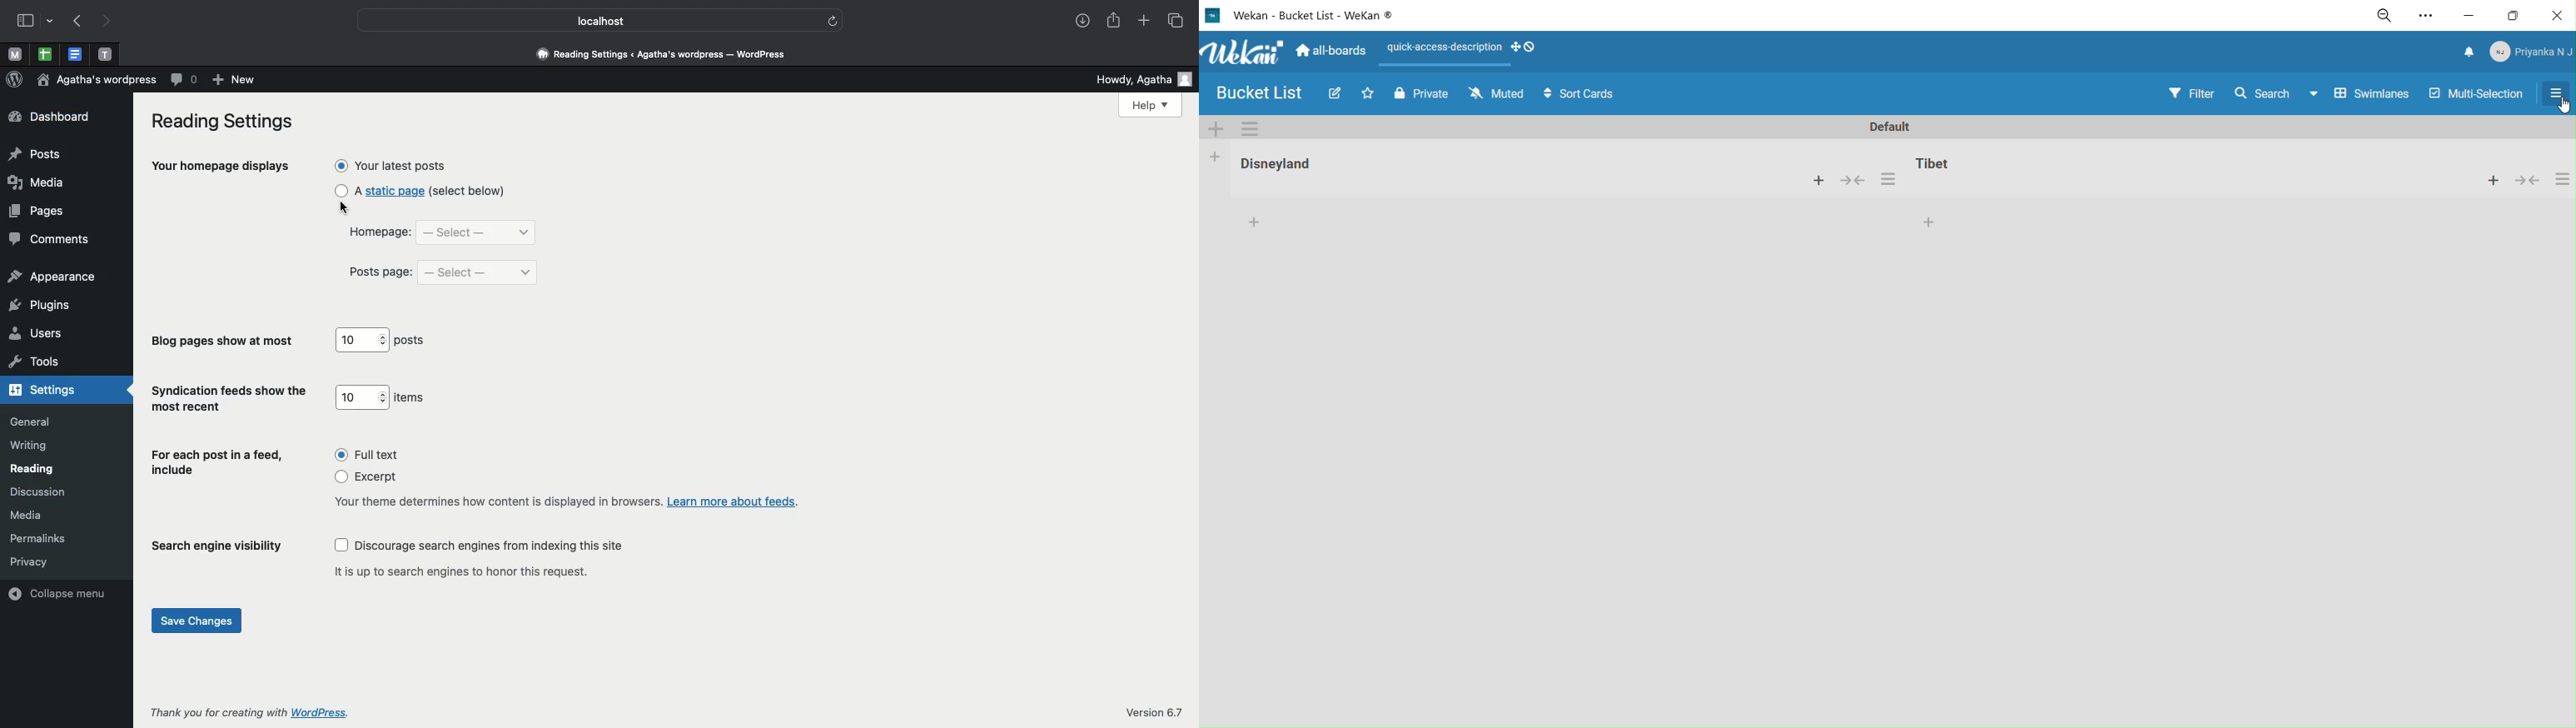 Image resolution: width=2576 pixels, height=728 pixels. What do you see at coordinates (105, 53) in the screenshot?
I see `Pinned tabs` at bounding box center [105, 53].